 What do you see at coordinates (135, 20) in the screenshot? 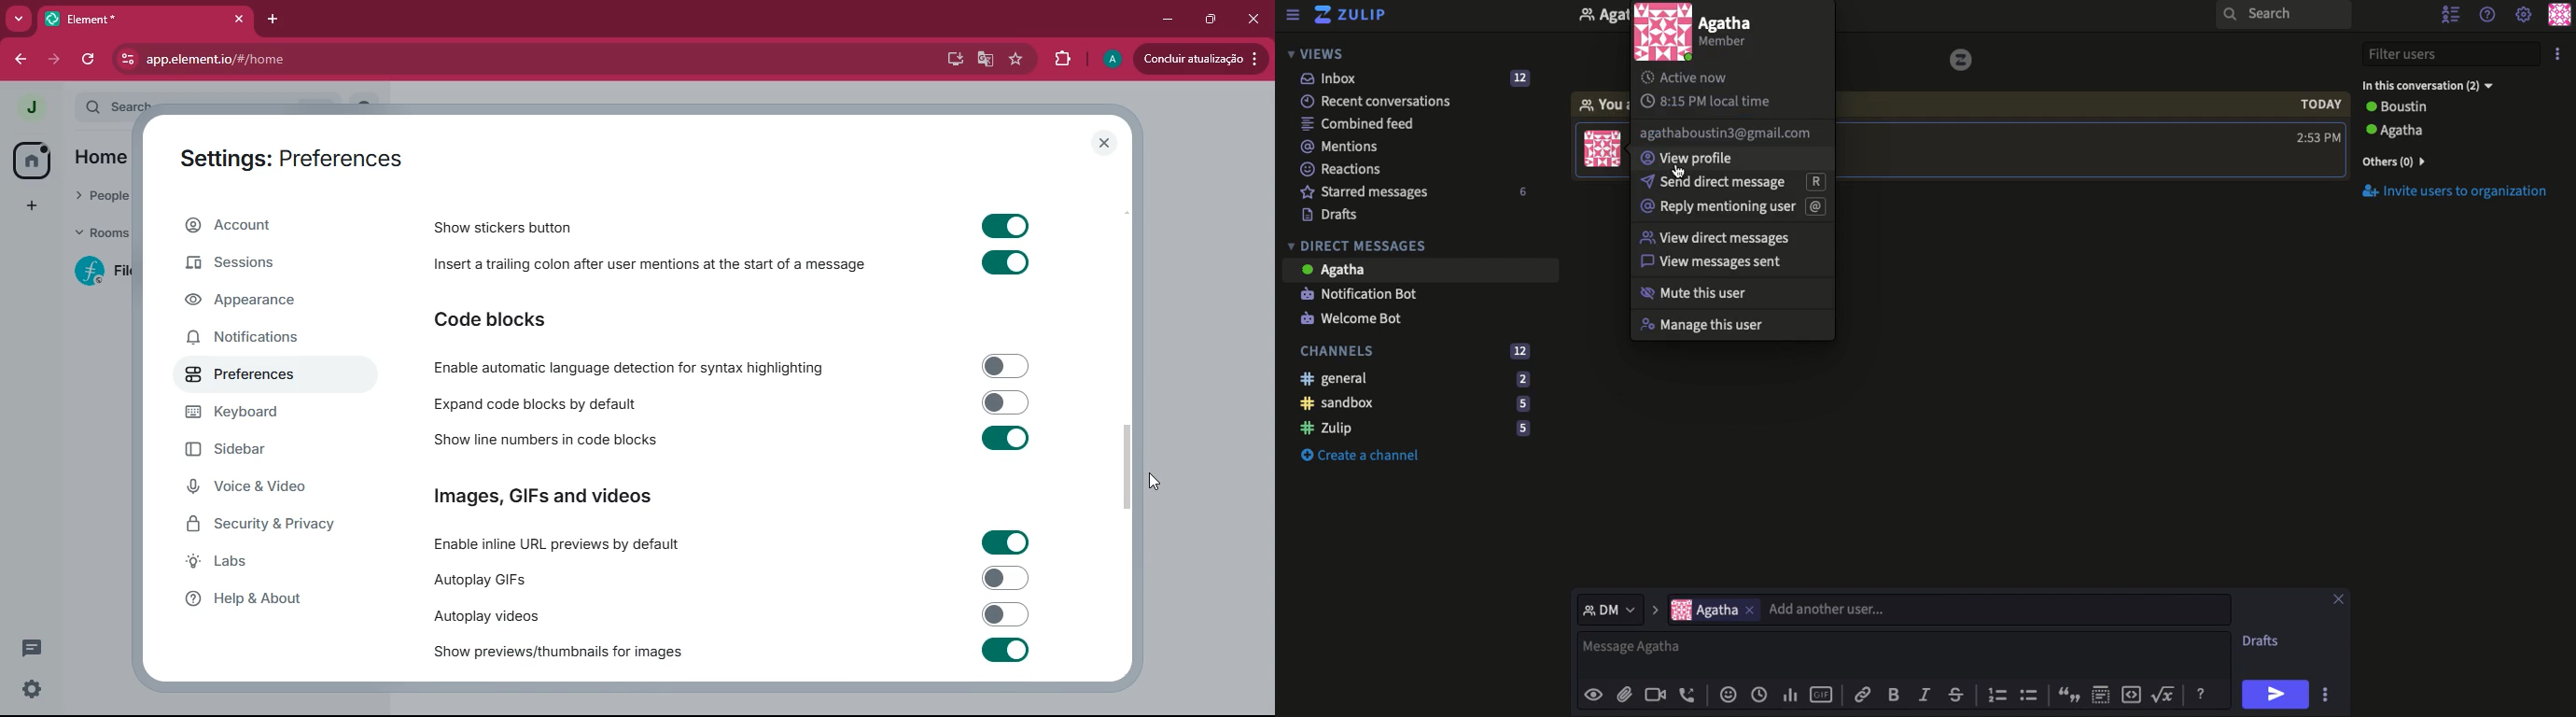
I see `tab` at bounding box center [135, 20].